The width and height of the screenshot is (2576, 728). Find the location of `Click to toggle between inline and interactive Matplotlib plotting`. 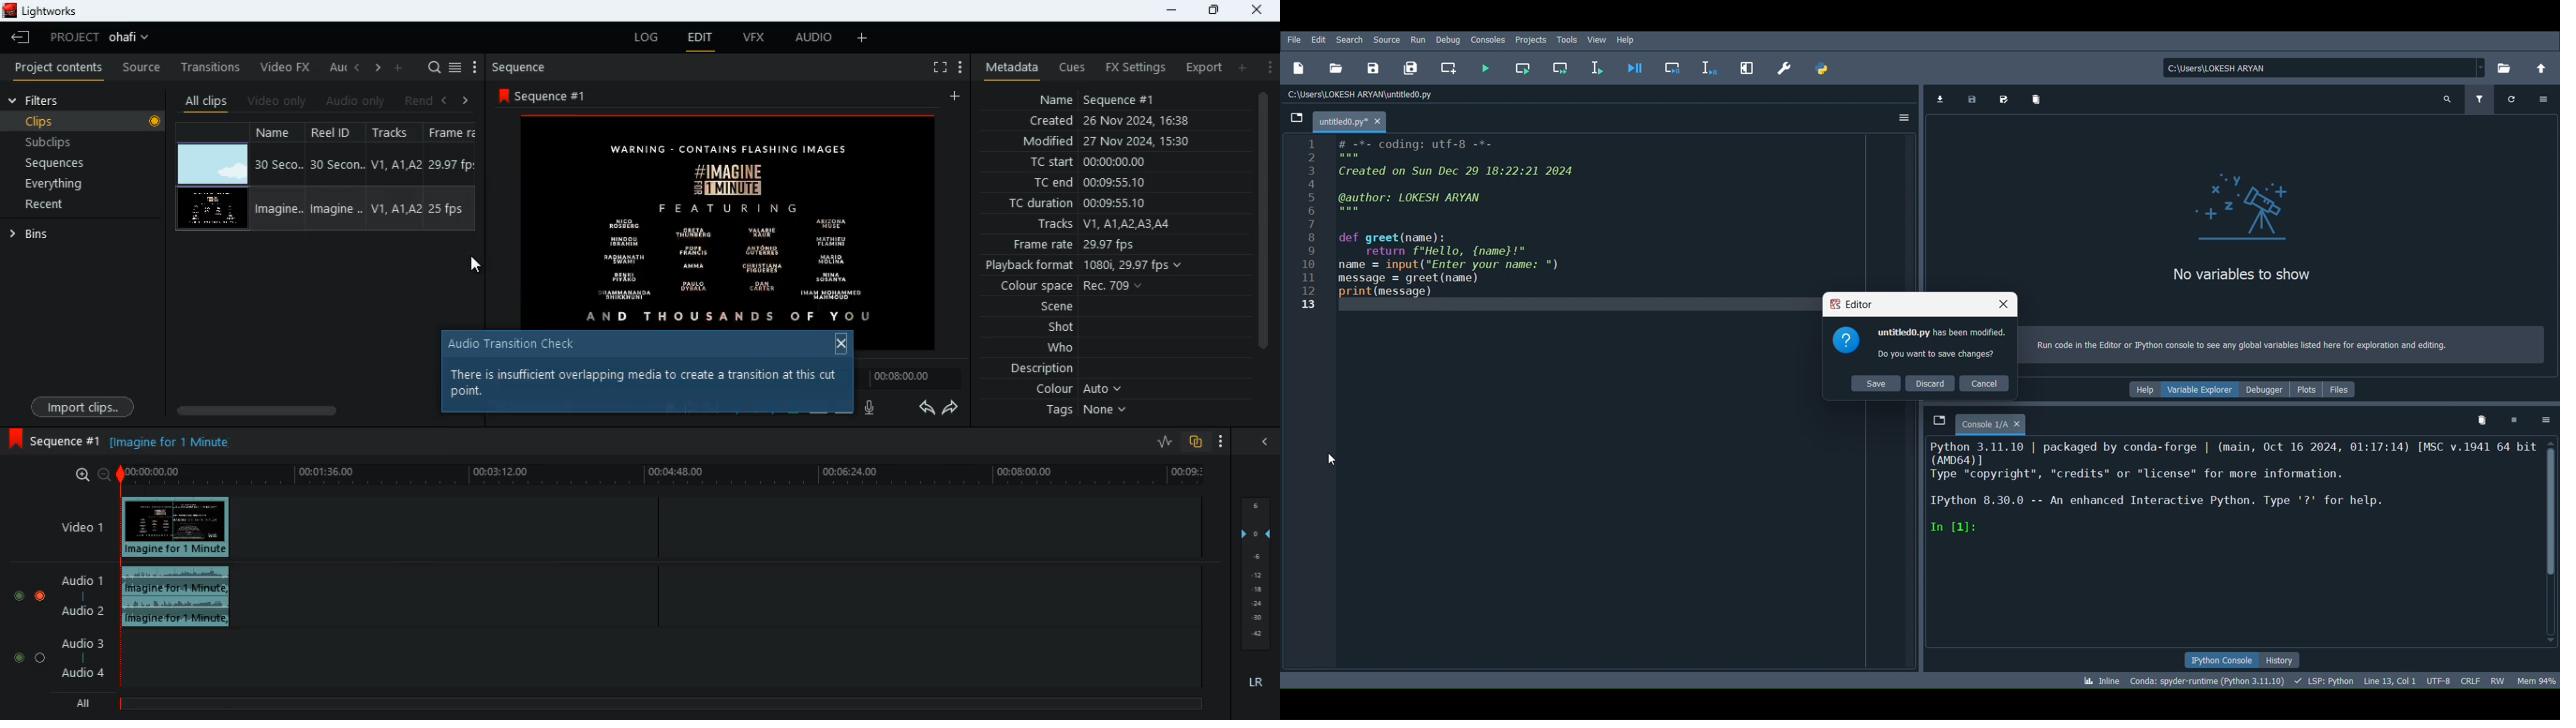

Click to toggle between inline and interactive Matplotlib plotting is located at coordinates (2101, 681).